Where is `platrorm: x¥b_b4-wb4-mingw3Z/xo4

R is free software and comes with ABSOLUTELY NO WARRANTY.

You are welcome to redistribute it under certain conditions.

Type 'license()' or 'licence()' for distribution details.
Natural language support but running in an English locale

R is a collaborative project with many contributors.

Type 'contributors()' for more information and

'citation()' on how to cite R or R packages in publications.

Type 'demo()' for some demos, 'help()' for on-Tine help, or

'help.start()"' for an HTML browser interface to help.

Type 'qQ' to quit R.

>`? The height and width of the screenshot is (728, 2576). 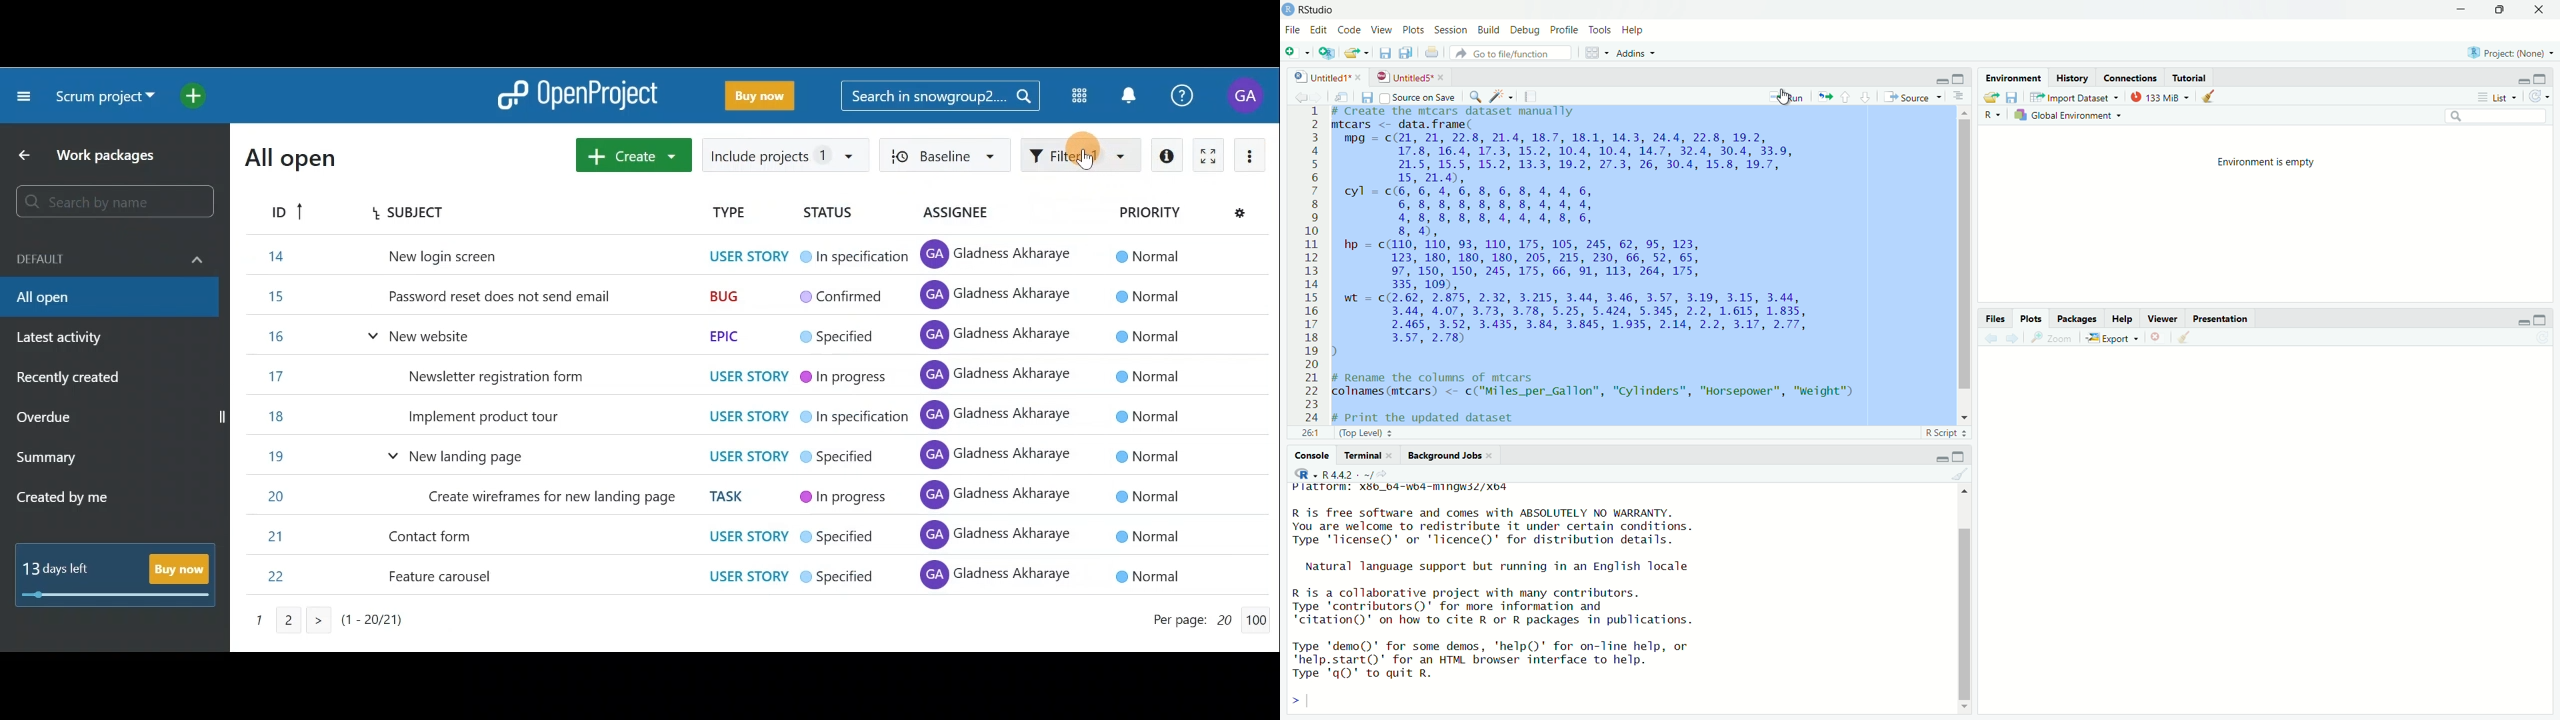 platrorm: x¥b_b4-wb4-mingw3Z/xo4

R is free software and comes with ABSOLUTELY NO WARRANTY.

You are welcome to redistribute it under certain conditions.

Type 'license()' or 'licence()' for distribution details.
Natural language support but running in an English locale

R is a collaborative project with many contributors.

Type 'contributors()' for more information and

'citation()' on how to cite R or R packages in publications.

Type 'demo()' for some demos, 'help()' for on-Tine help, or

'help.start()"' for an HTML browser interface to help.

Type 'qQ' to quit R.

> is located at coordinates (1536, 597).